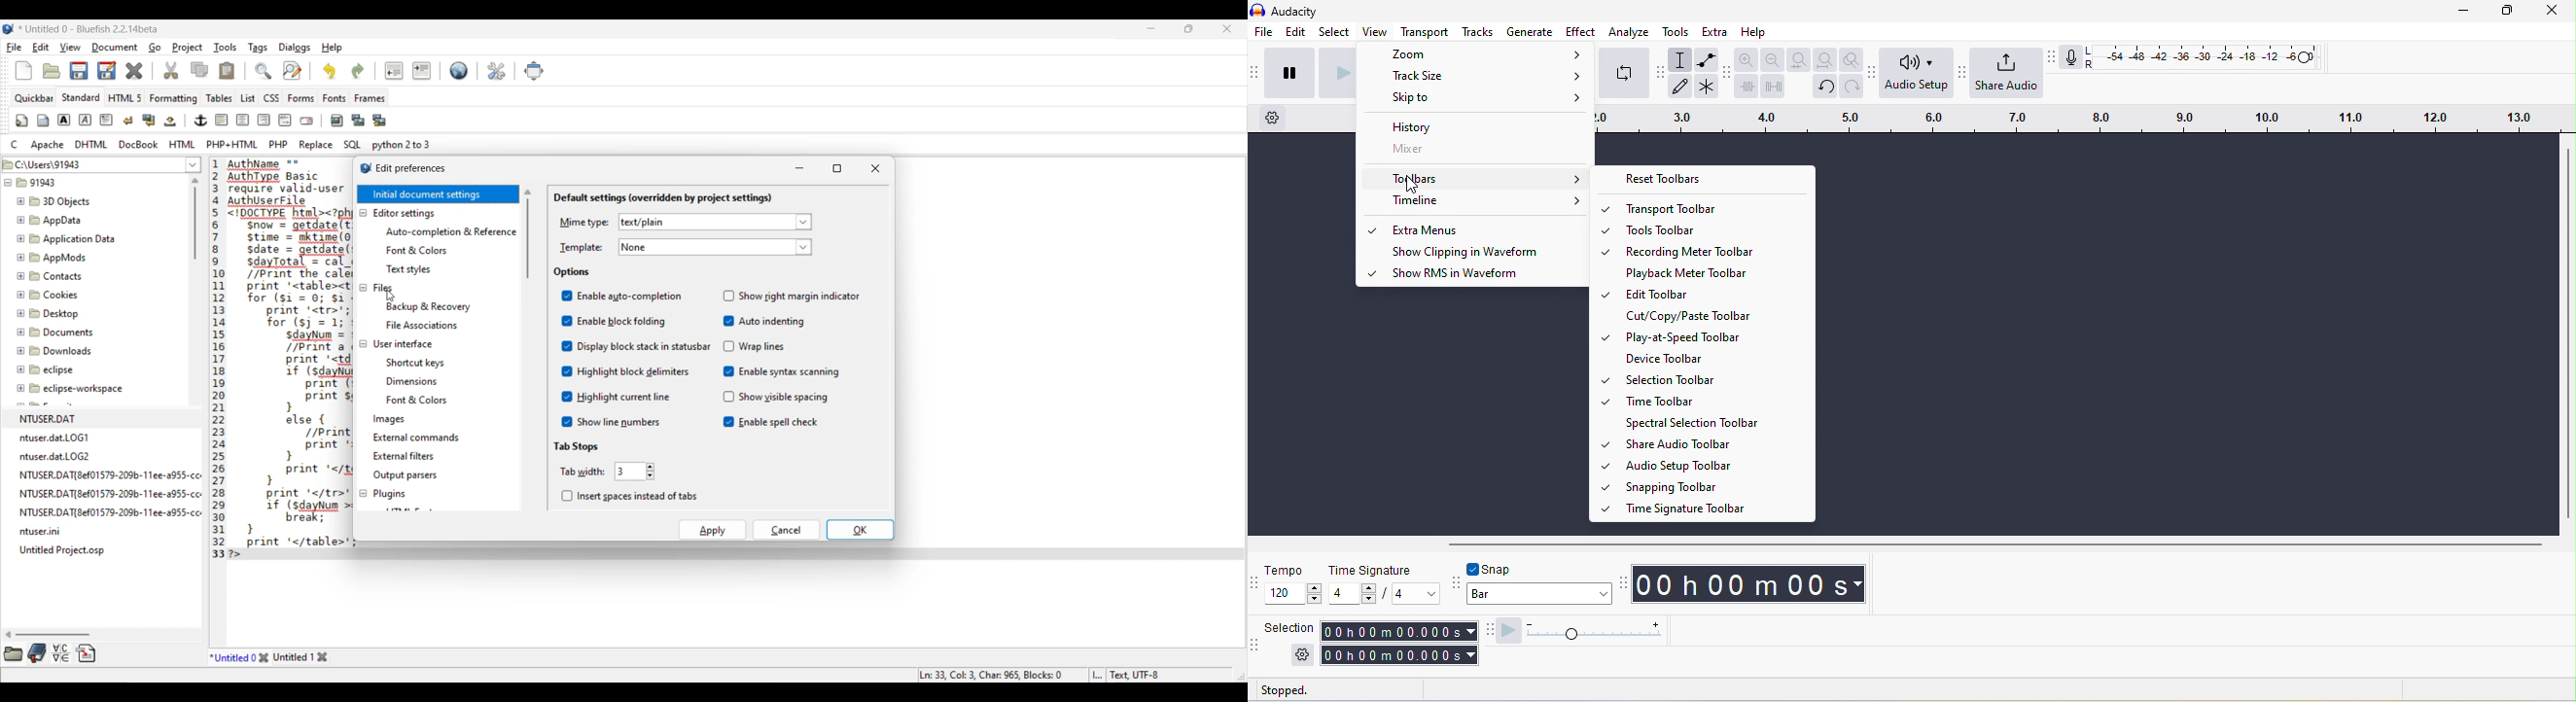  I want to click on time signature, so click(1372, 571).